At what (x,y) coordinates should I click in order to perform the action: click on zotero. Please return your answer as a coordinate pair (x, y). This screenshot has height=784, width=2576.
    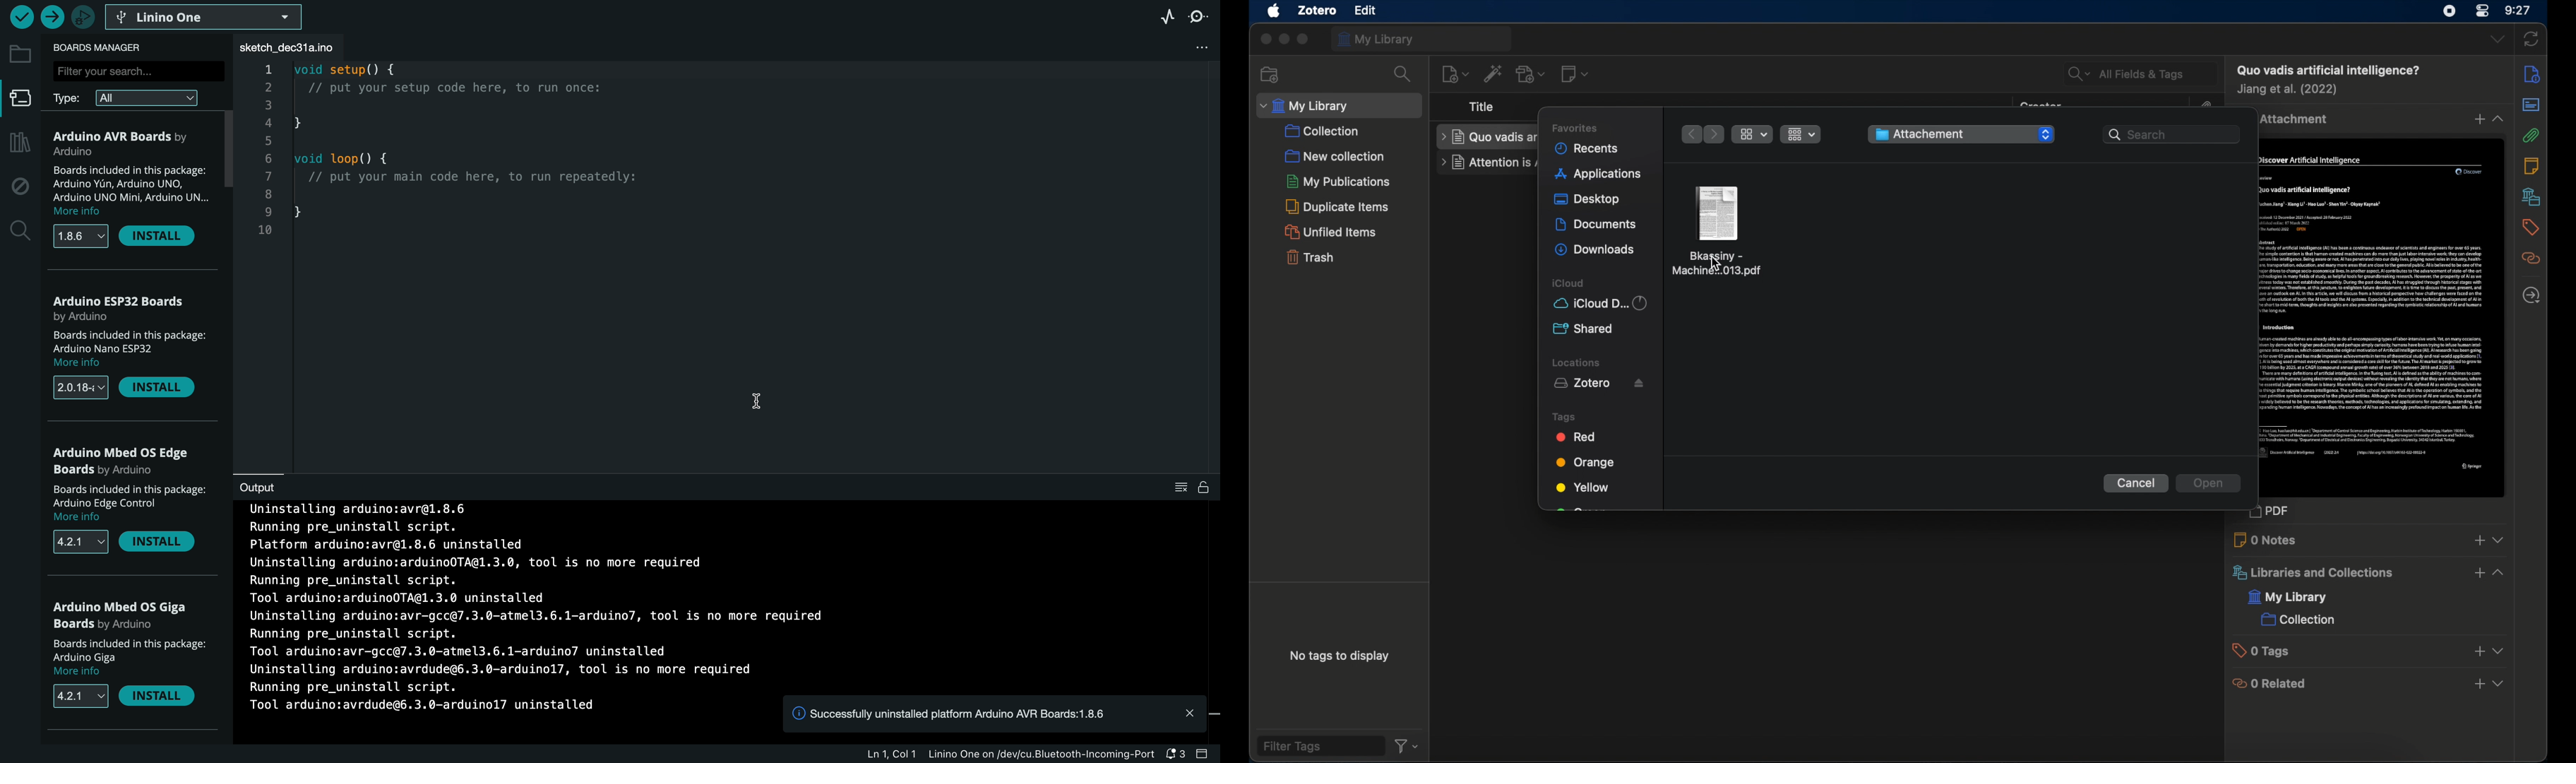
    Looking at the image, I should click on (1601, 384).